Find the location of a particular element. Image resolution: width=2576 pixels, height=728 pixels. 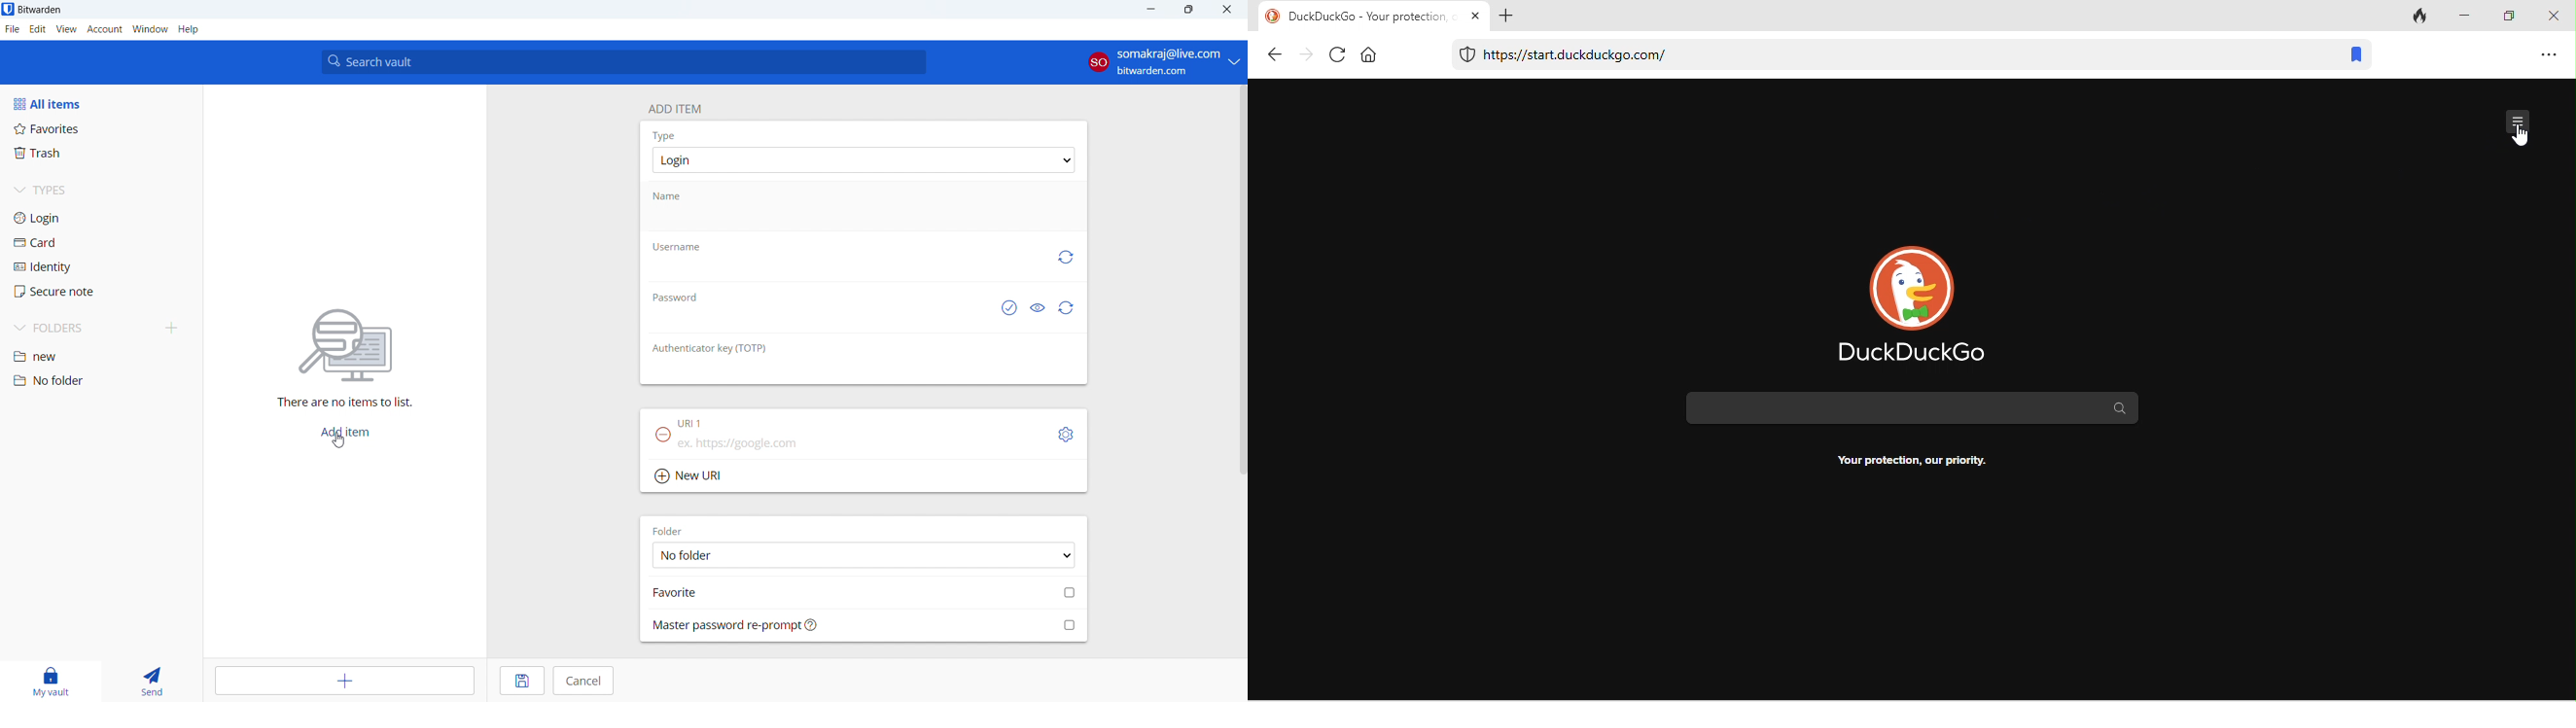

add folder is located at coordinates (172, 329).